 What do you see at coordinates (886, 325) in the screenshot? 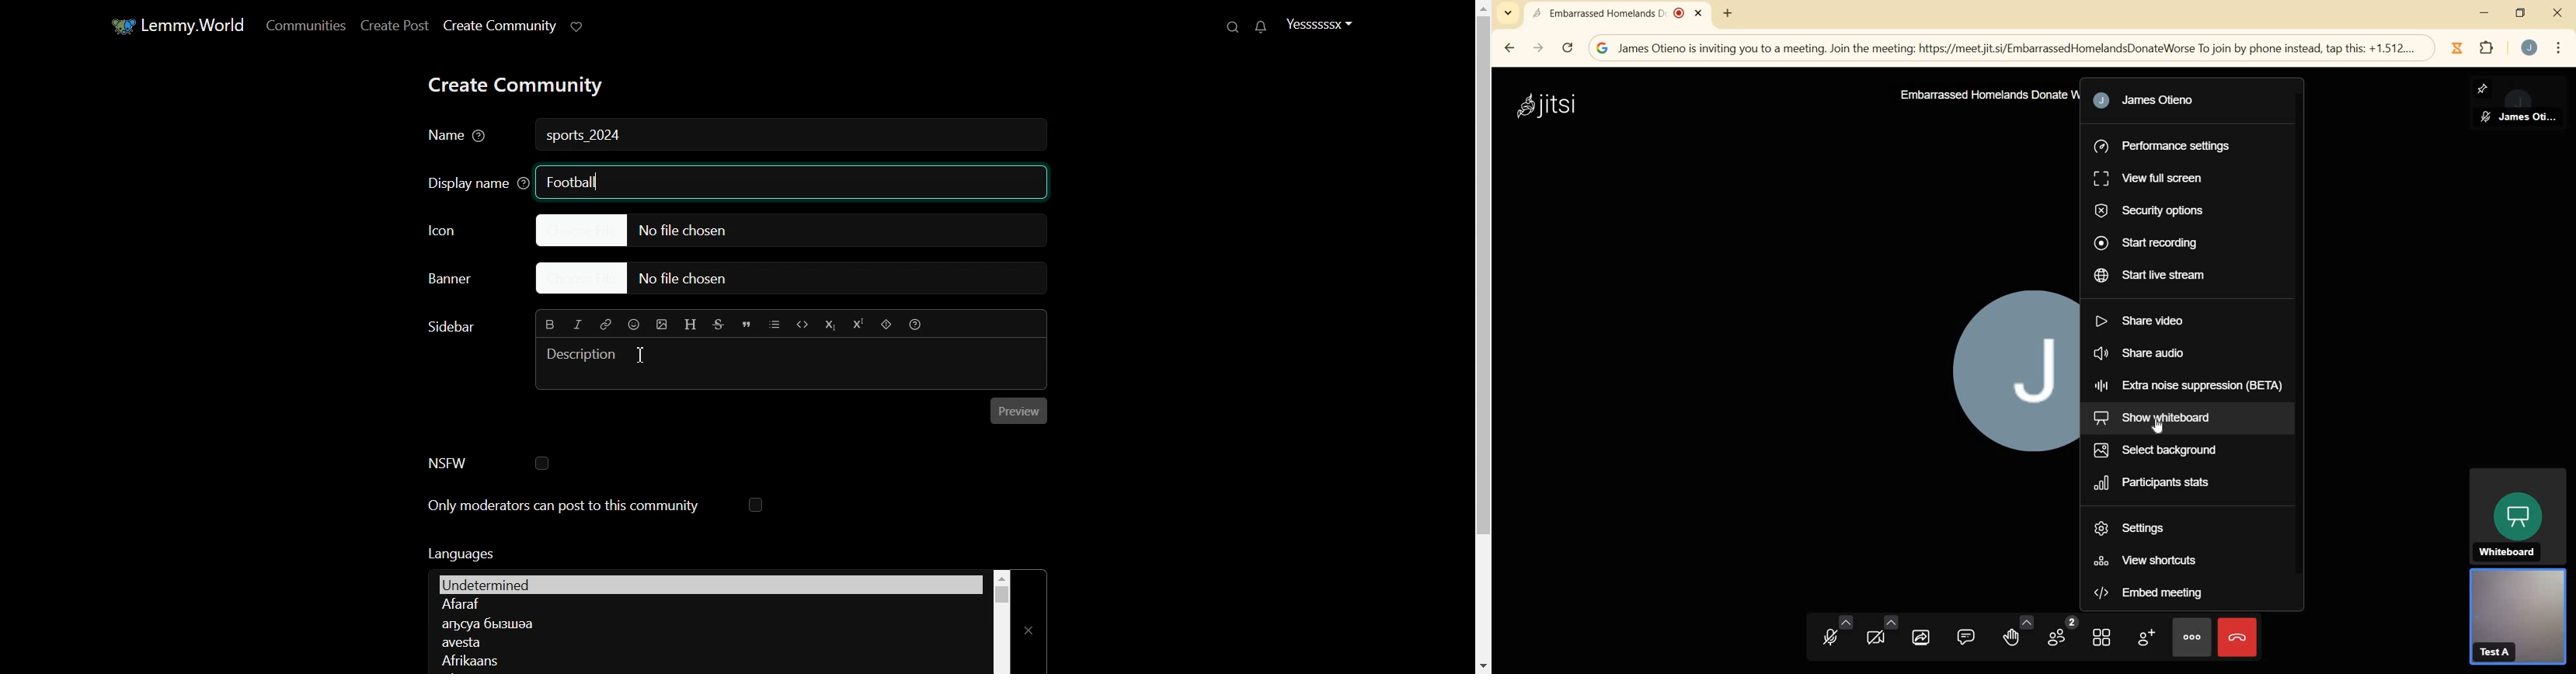
I see `Spoiler` at bounding box center [886, 325].